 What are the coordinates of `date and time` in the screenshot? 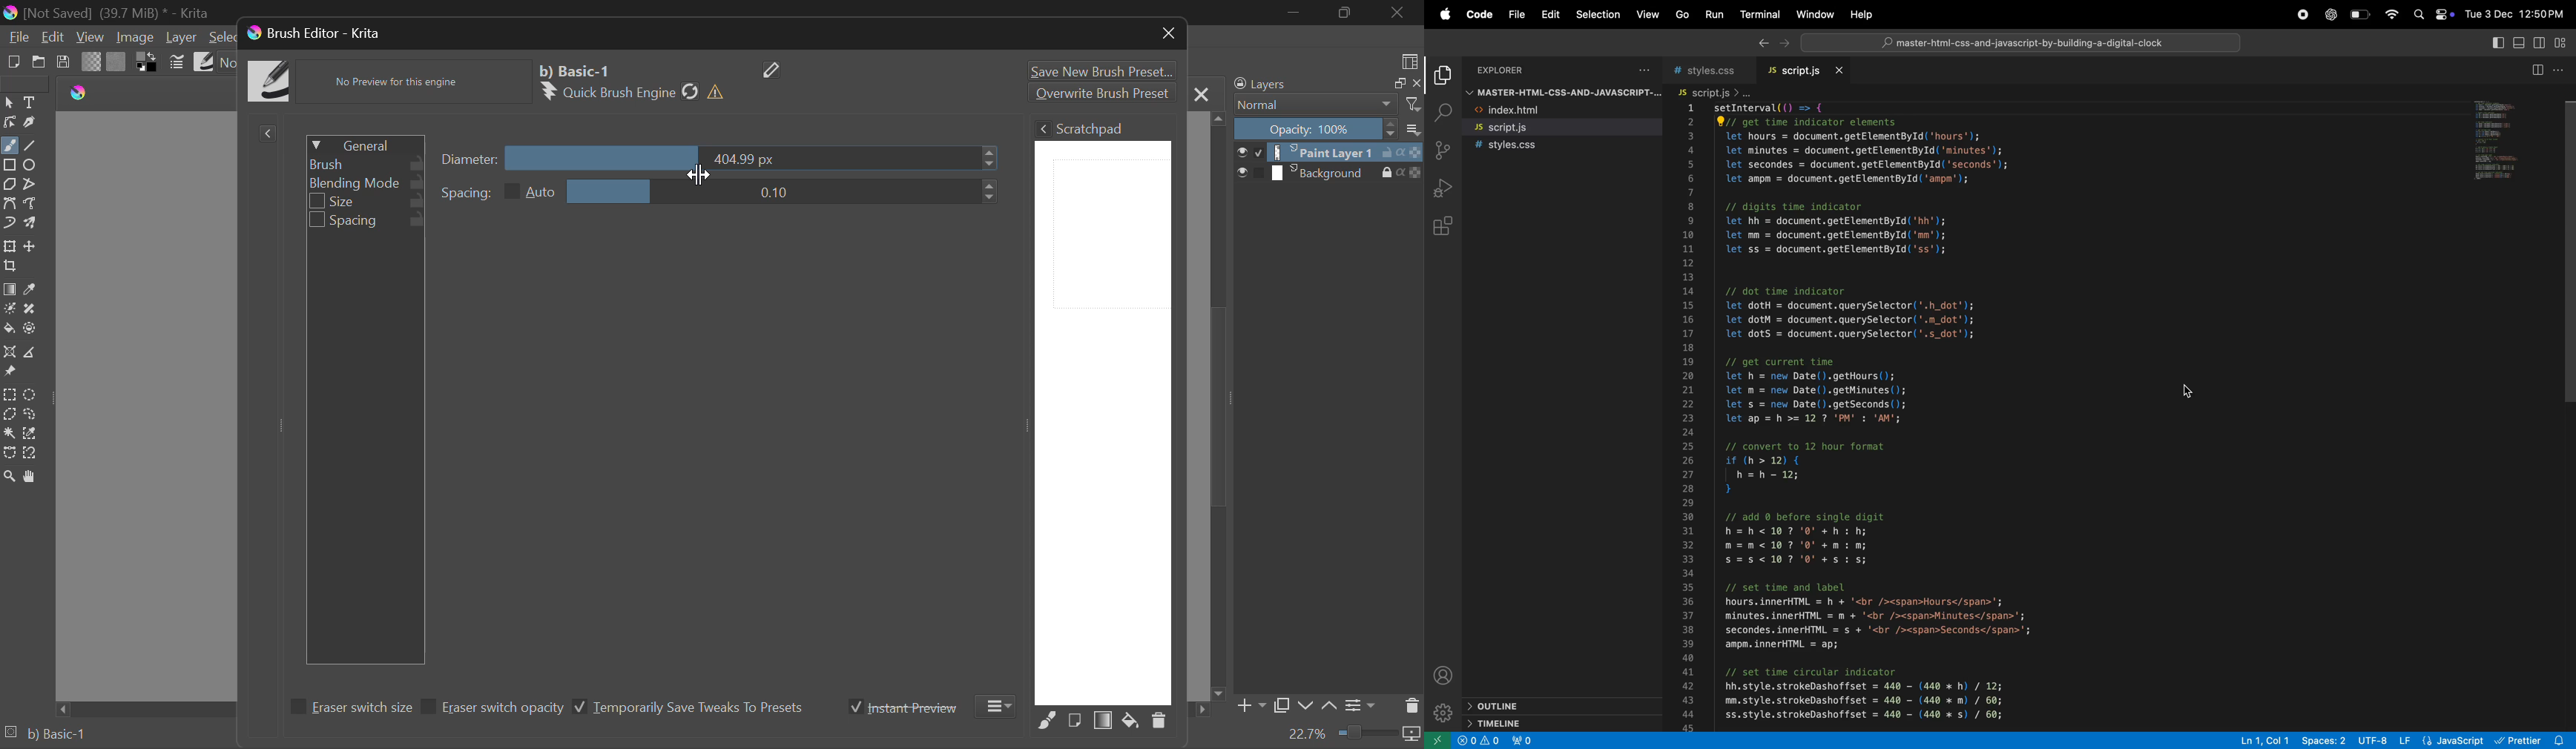 It's located at (2516, 16).